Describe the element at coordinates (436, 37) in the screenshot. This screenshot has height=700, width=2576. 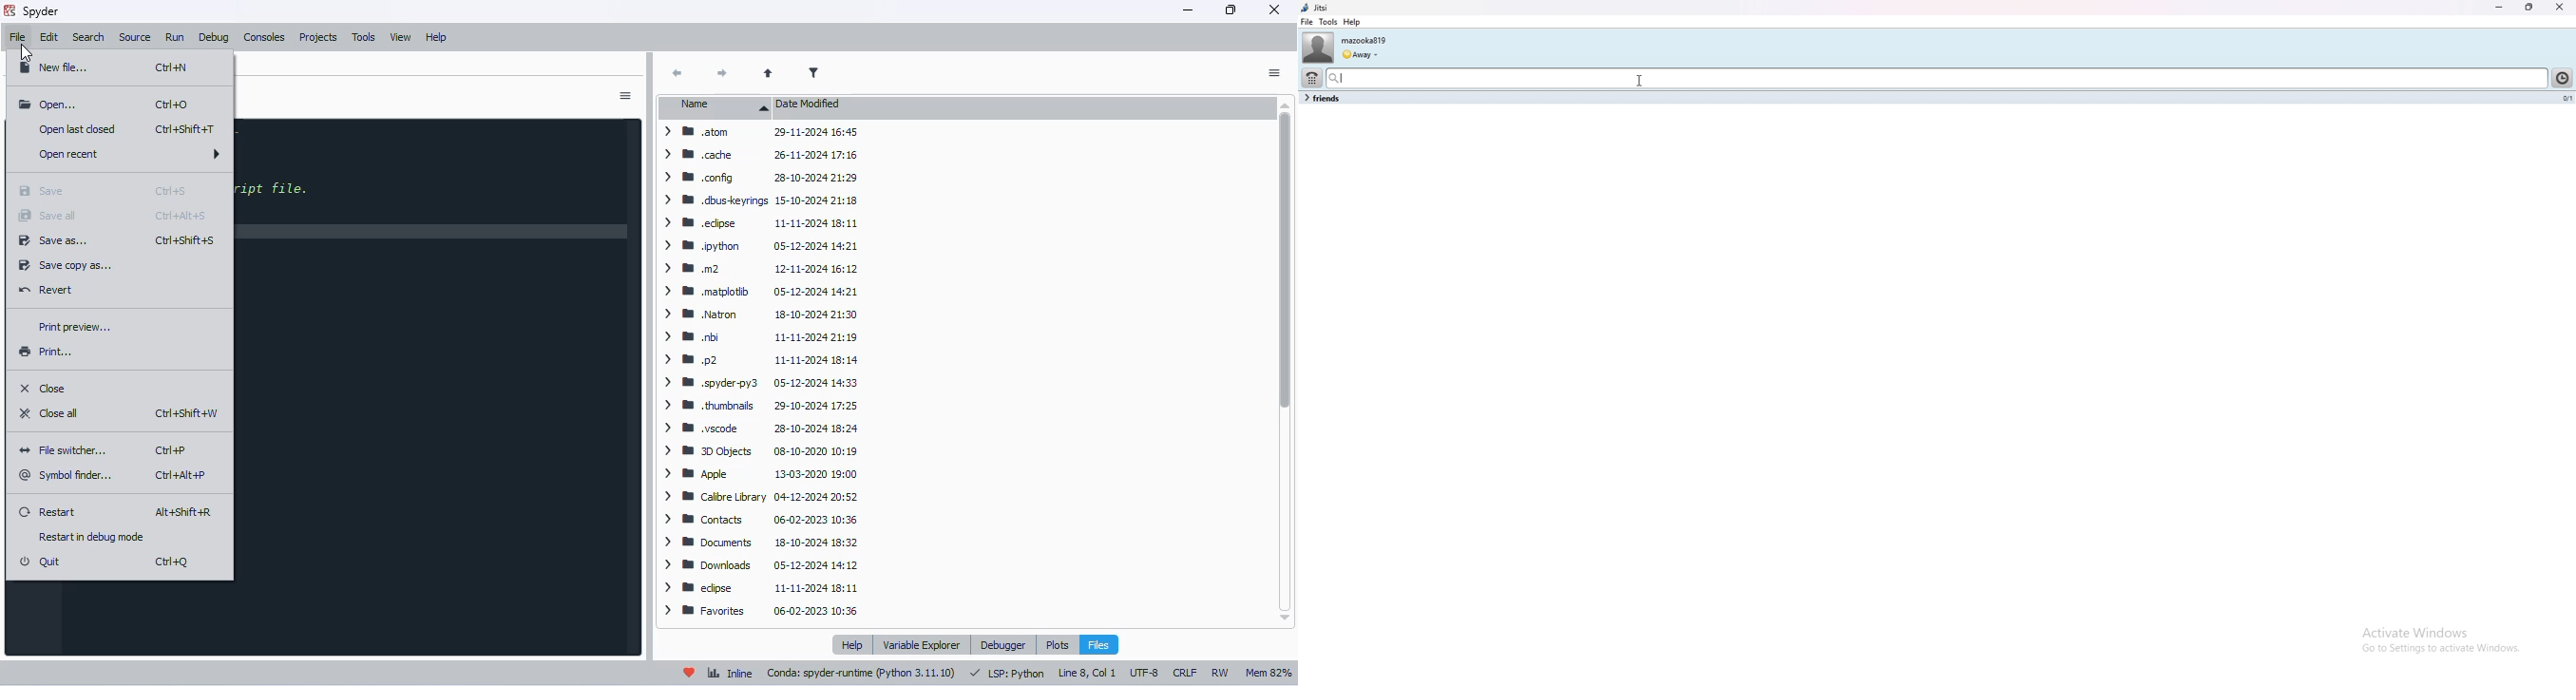
I see `help` at that location.